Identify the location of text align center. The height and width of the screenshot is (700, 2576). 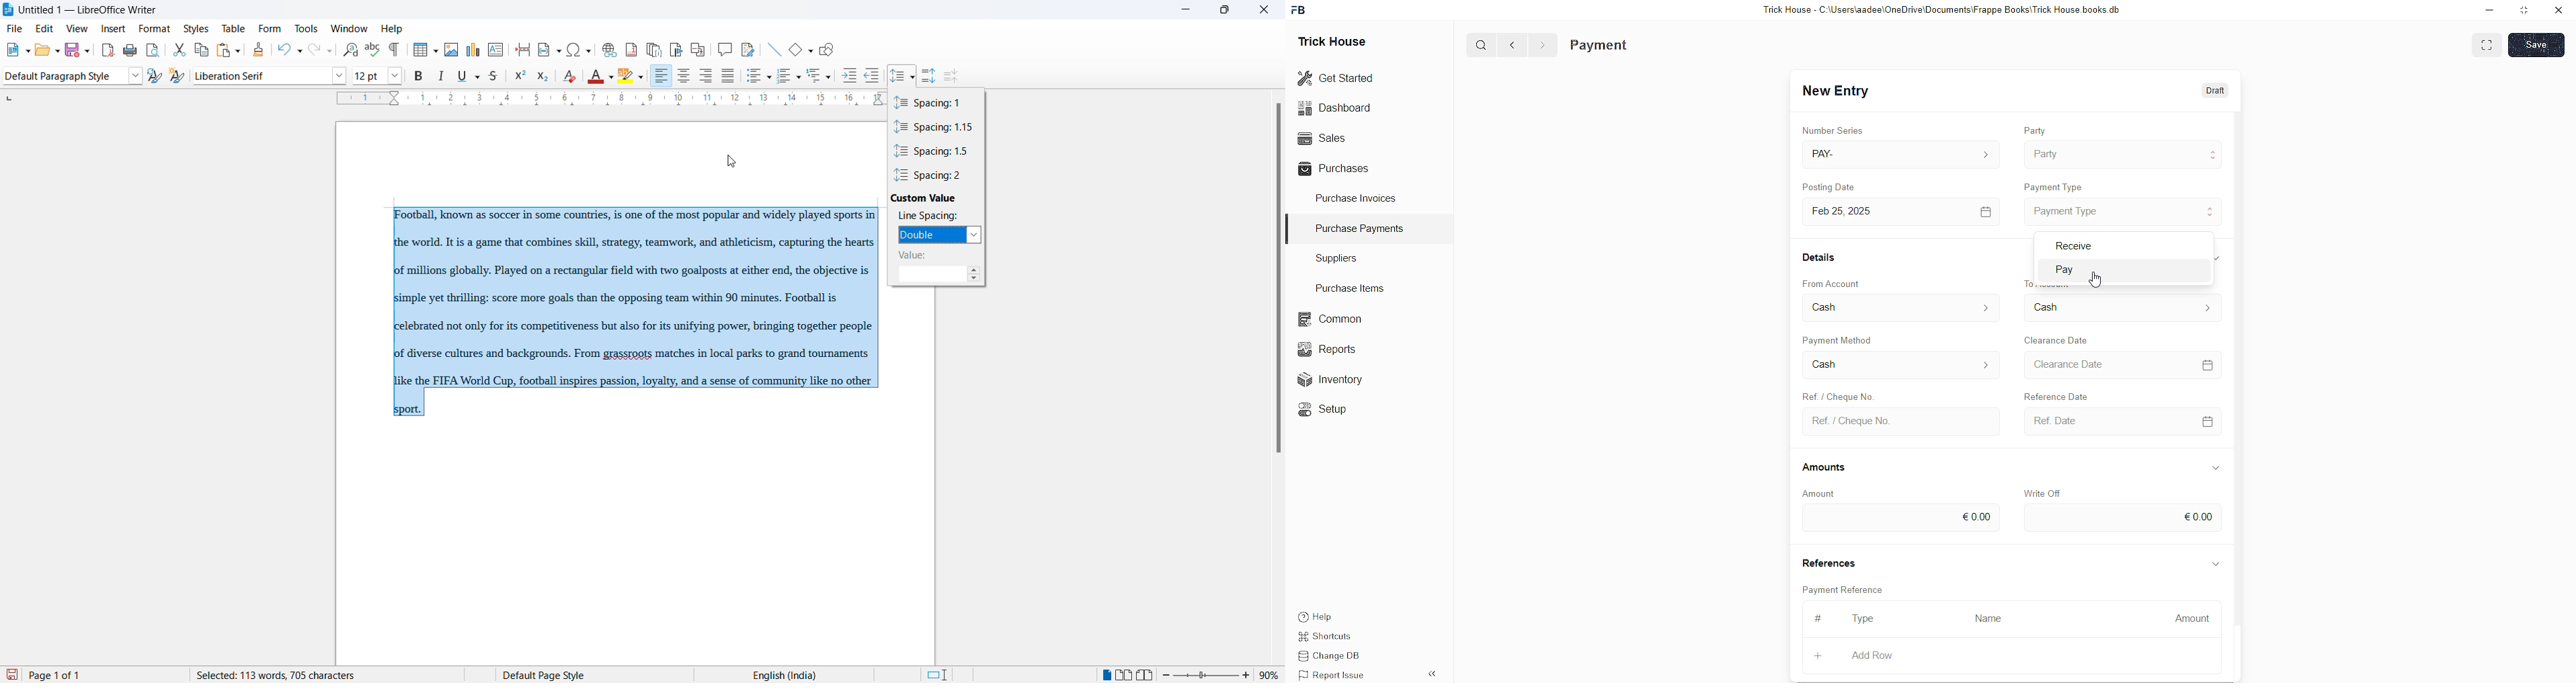
(684, 76).